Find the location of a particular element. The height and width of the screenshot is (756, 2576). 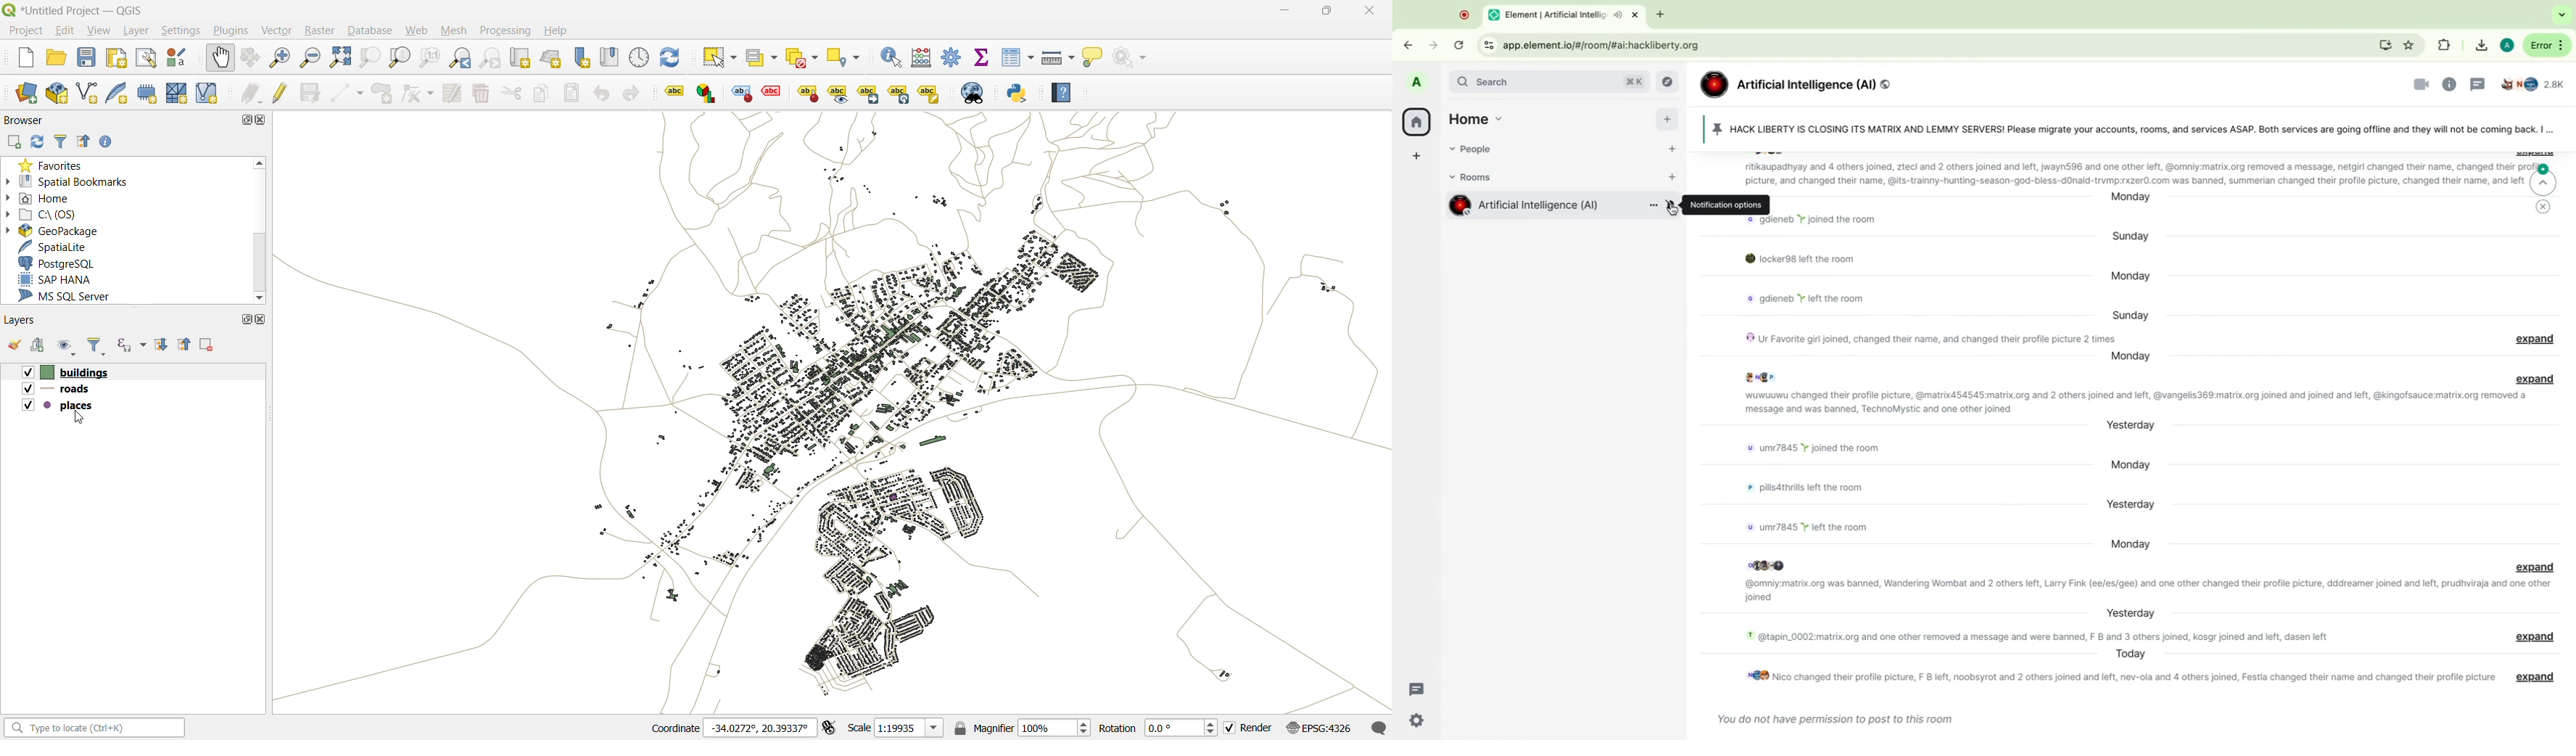

collapse all is located at coordinates (186, 346).